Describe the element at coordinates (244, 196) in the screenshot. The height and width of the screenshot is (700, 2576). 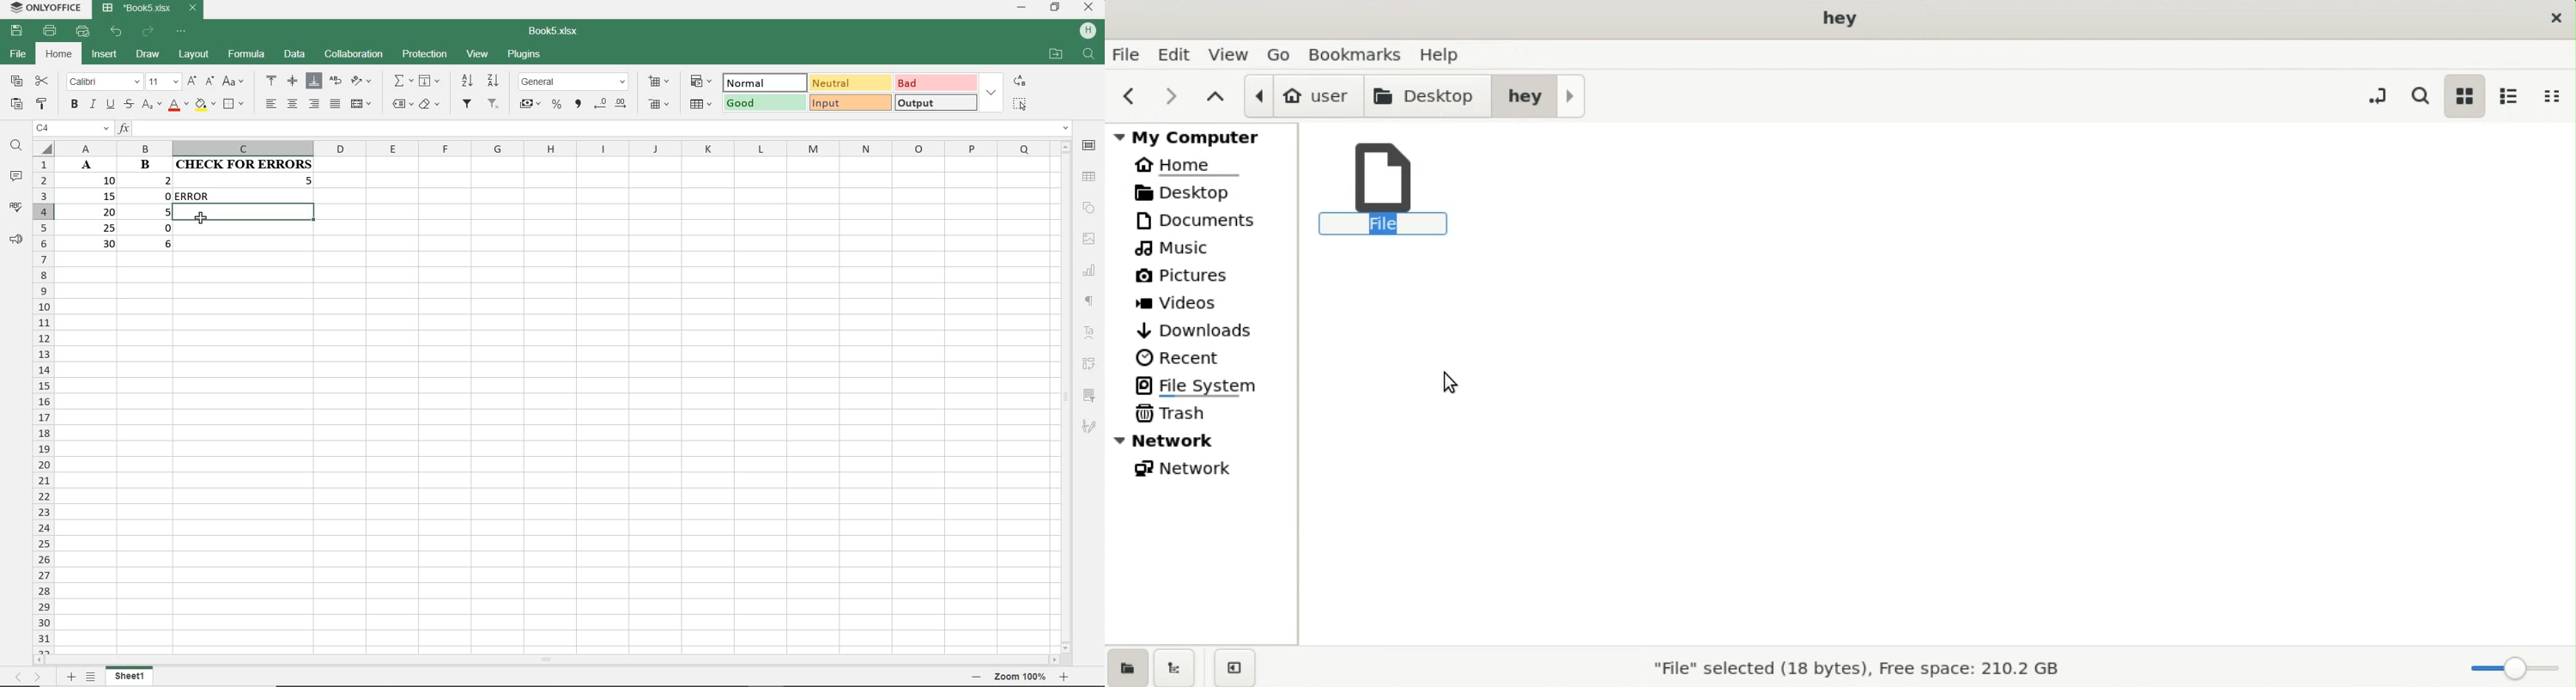
I see `formula returns ERROR` at that location.